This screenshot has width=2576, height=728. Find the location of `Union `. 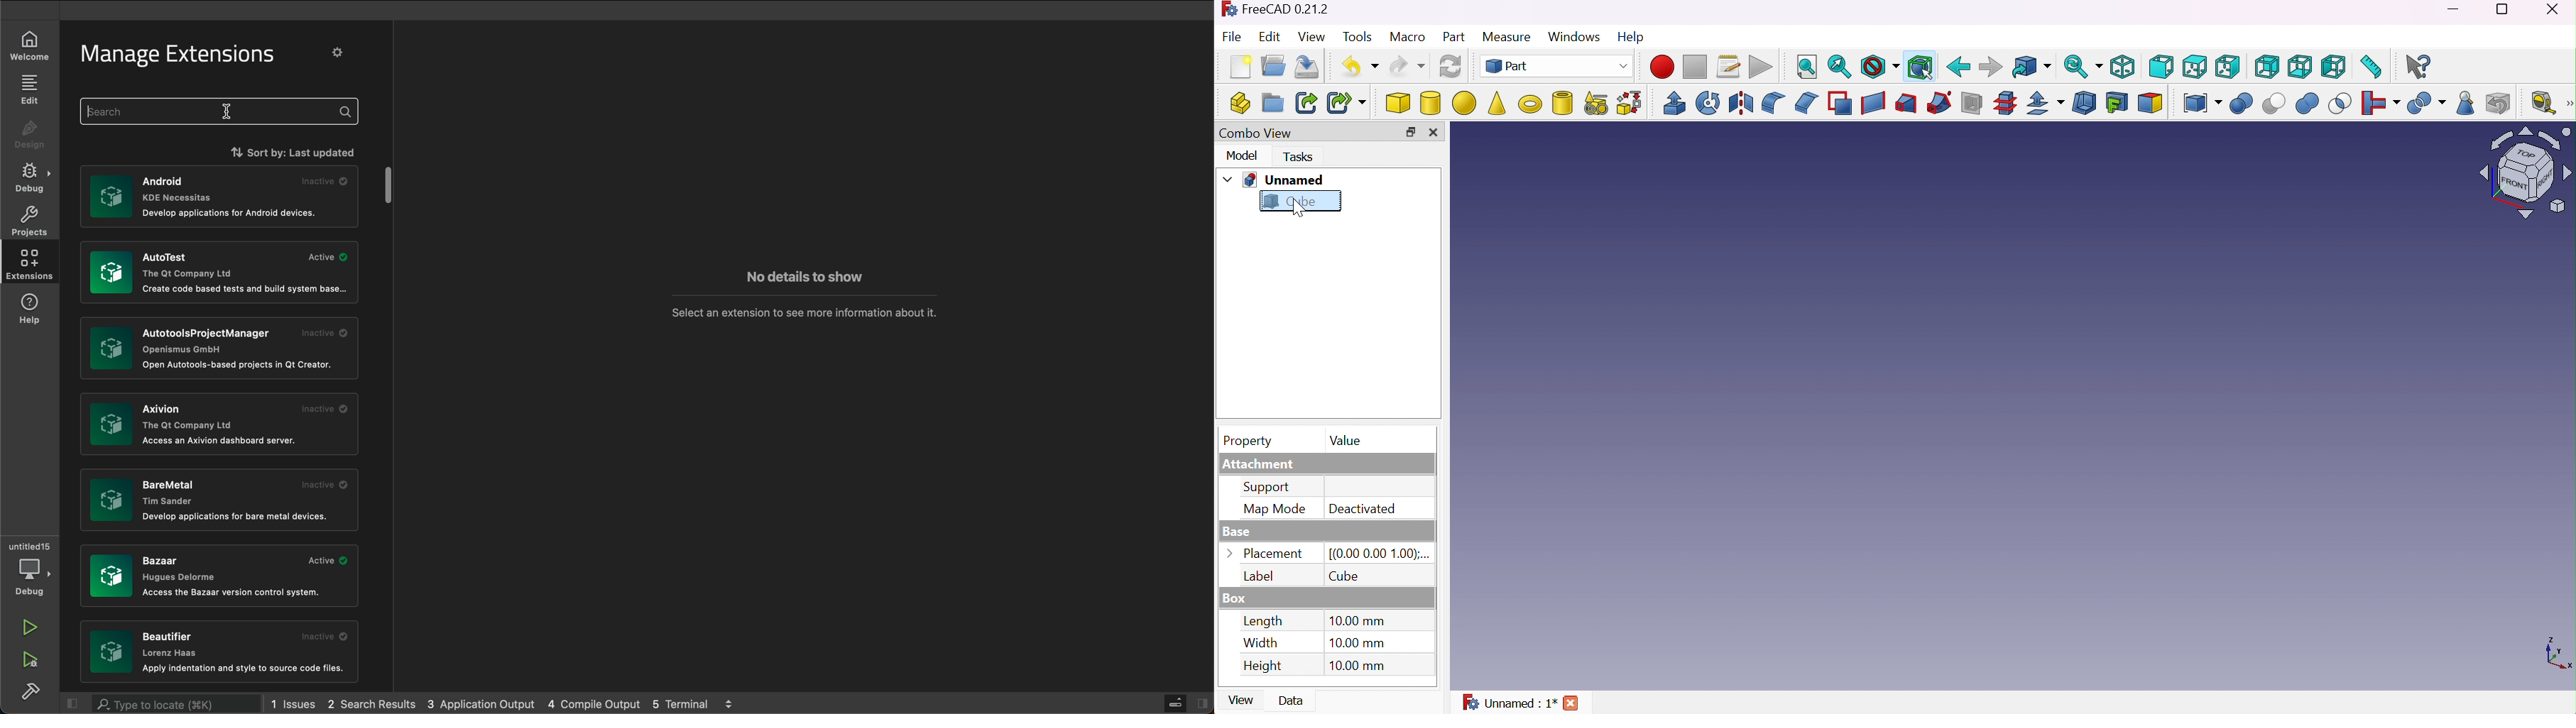

Union  is located at coordinates (2307, 103).